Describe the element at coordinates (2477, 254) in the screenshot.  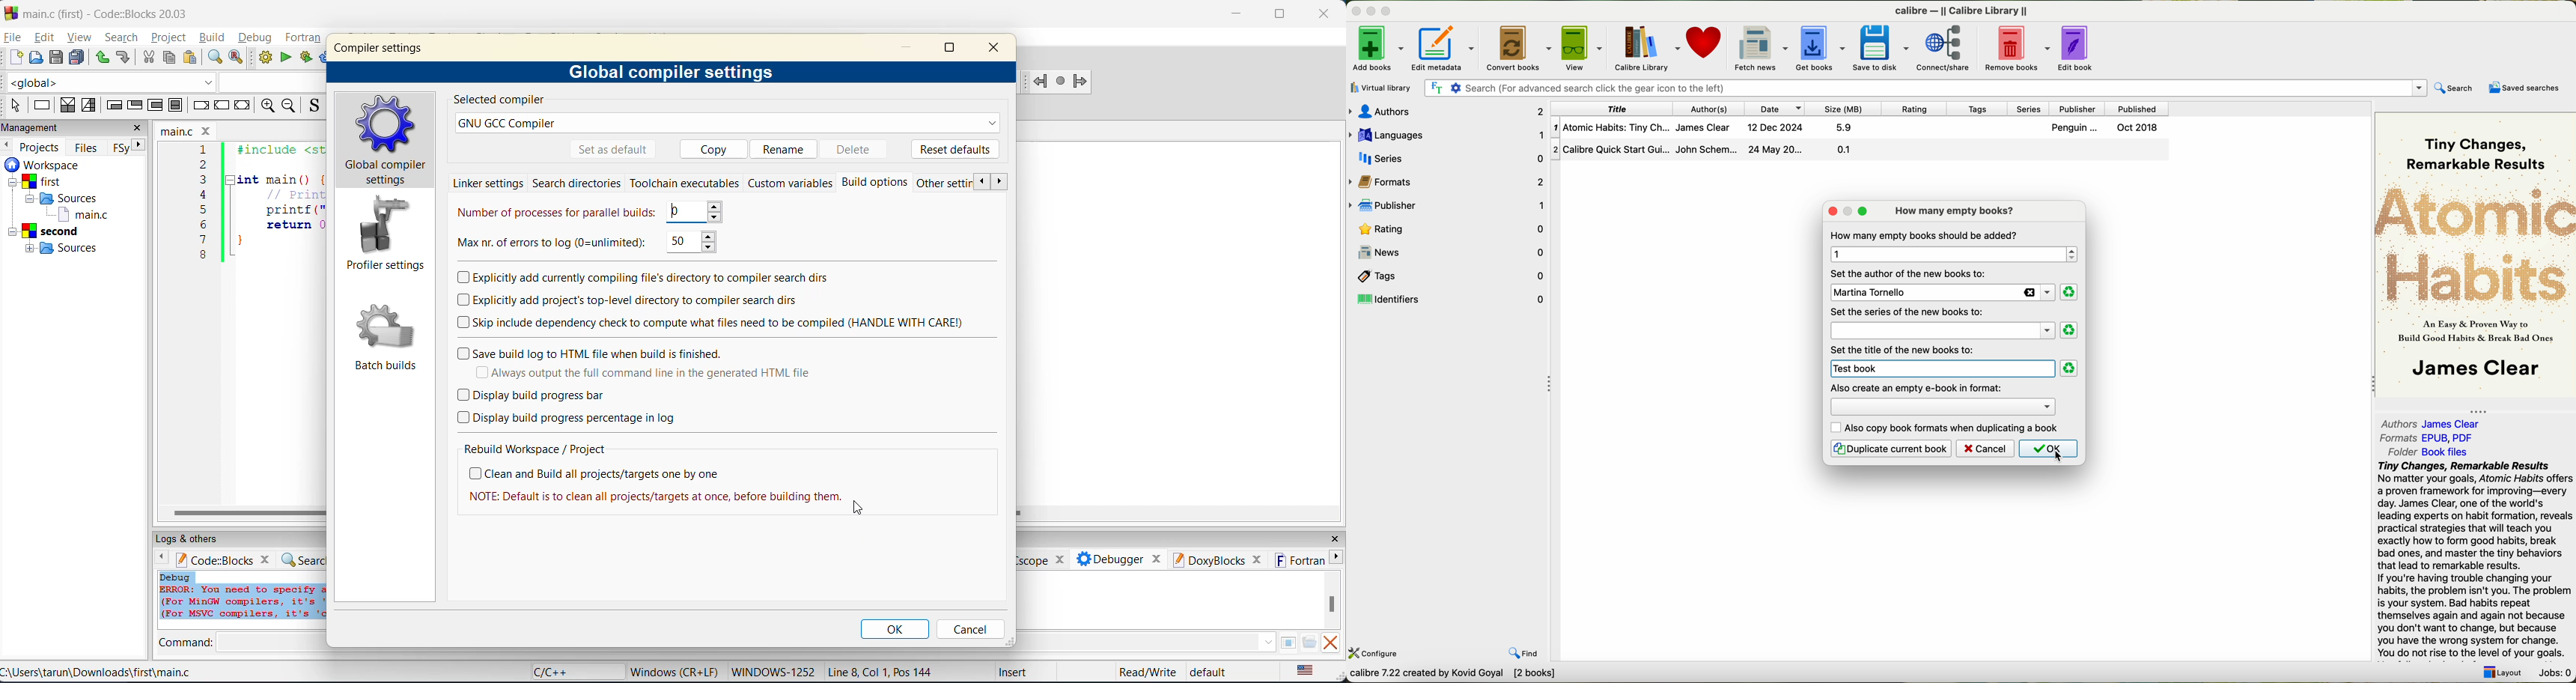
I see `book cover preview` at that location.